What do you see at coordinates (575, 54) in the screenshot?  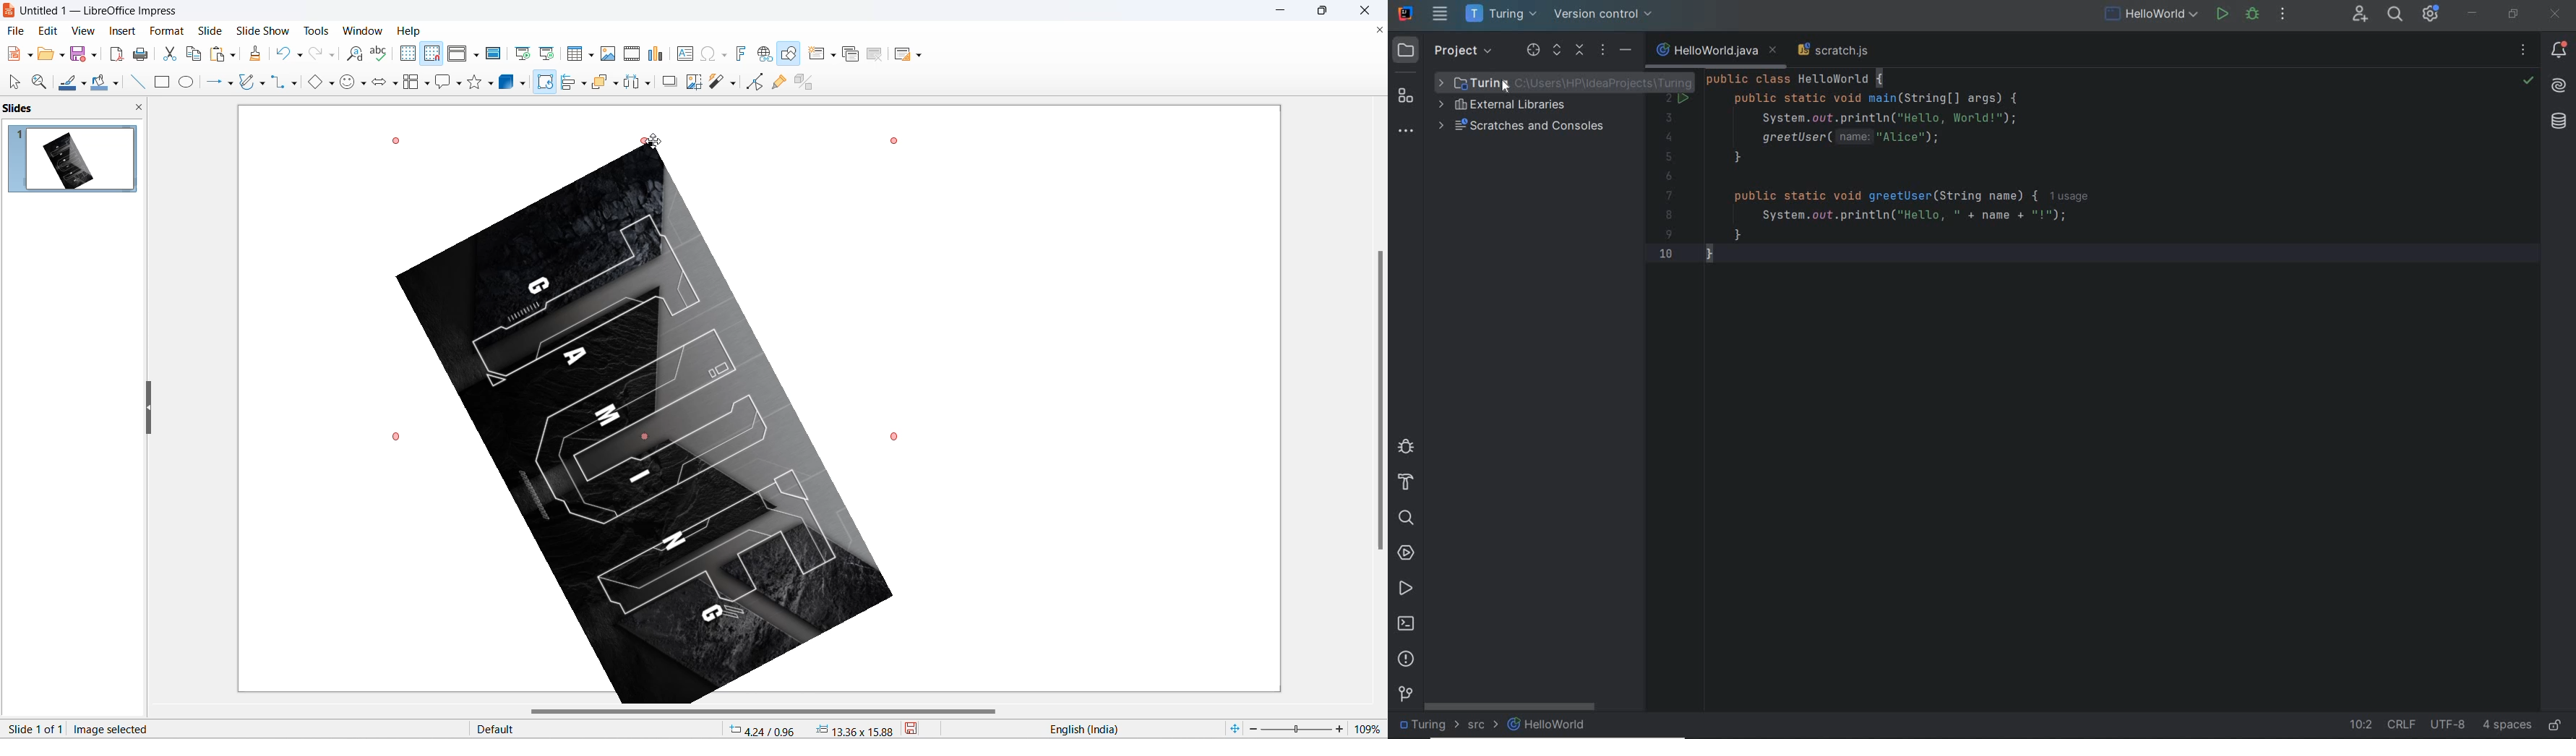 I see `insert table` at bounding box center [575, 54].